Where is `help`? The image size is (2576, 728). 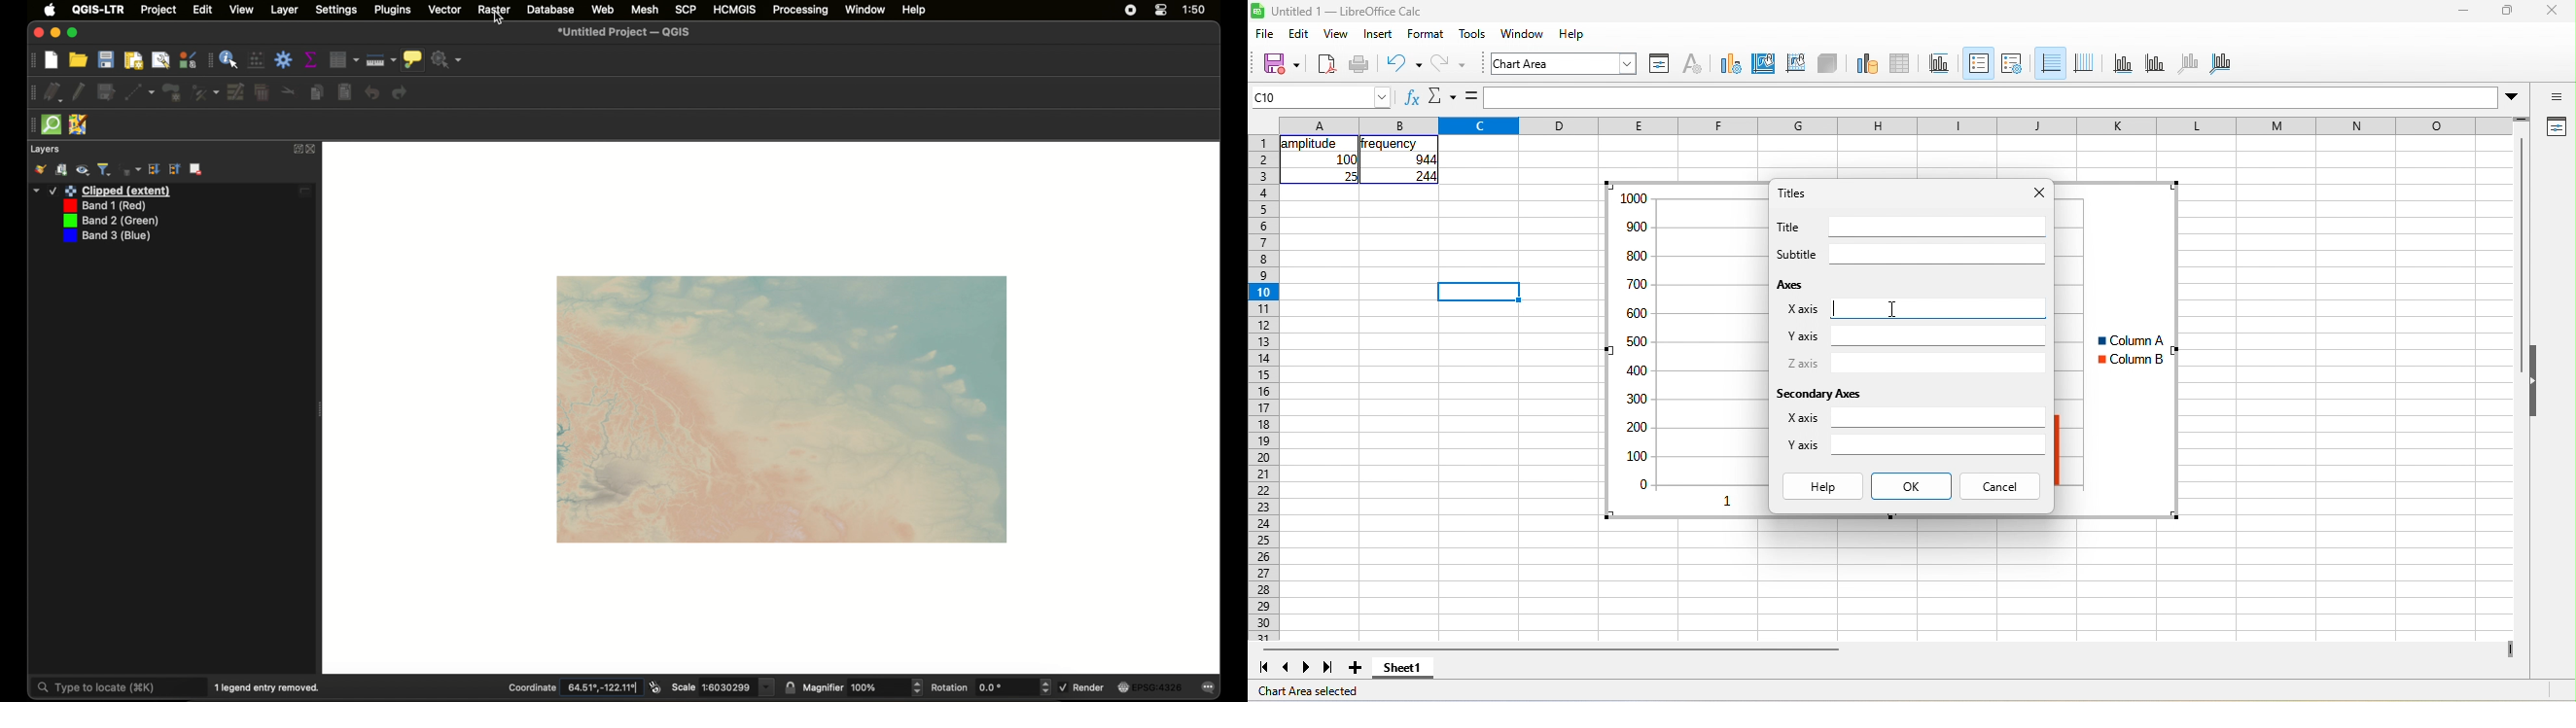
help is located at coordinates (1572, 33).